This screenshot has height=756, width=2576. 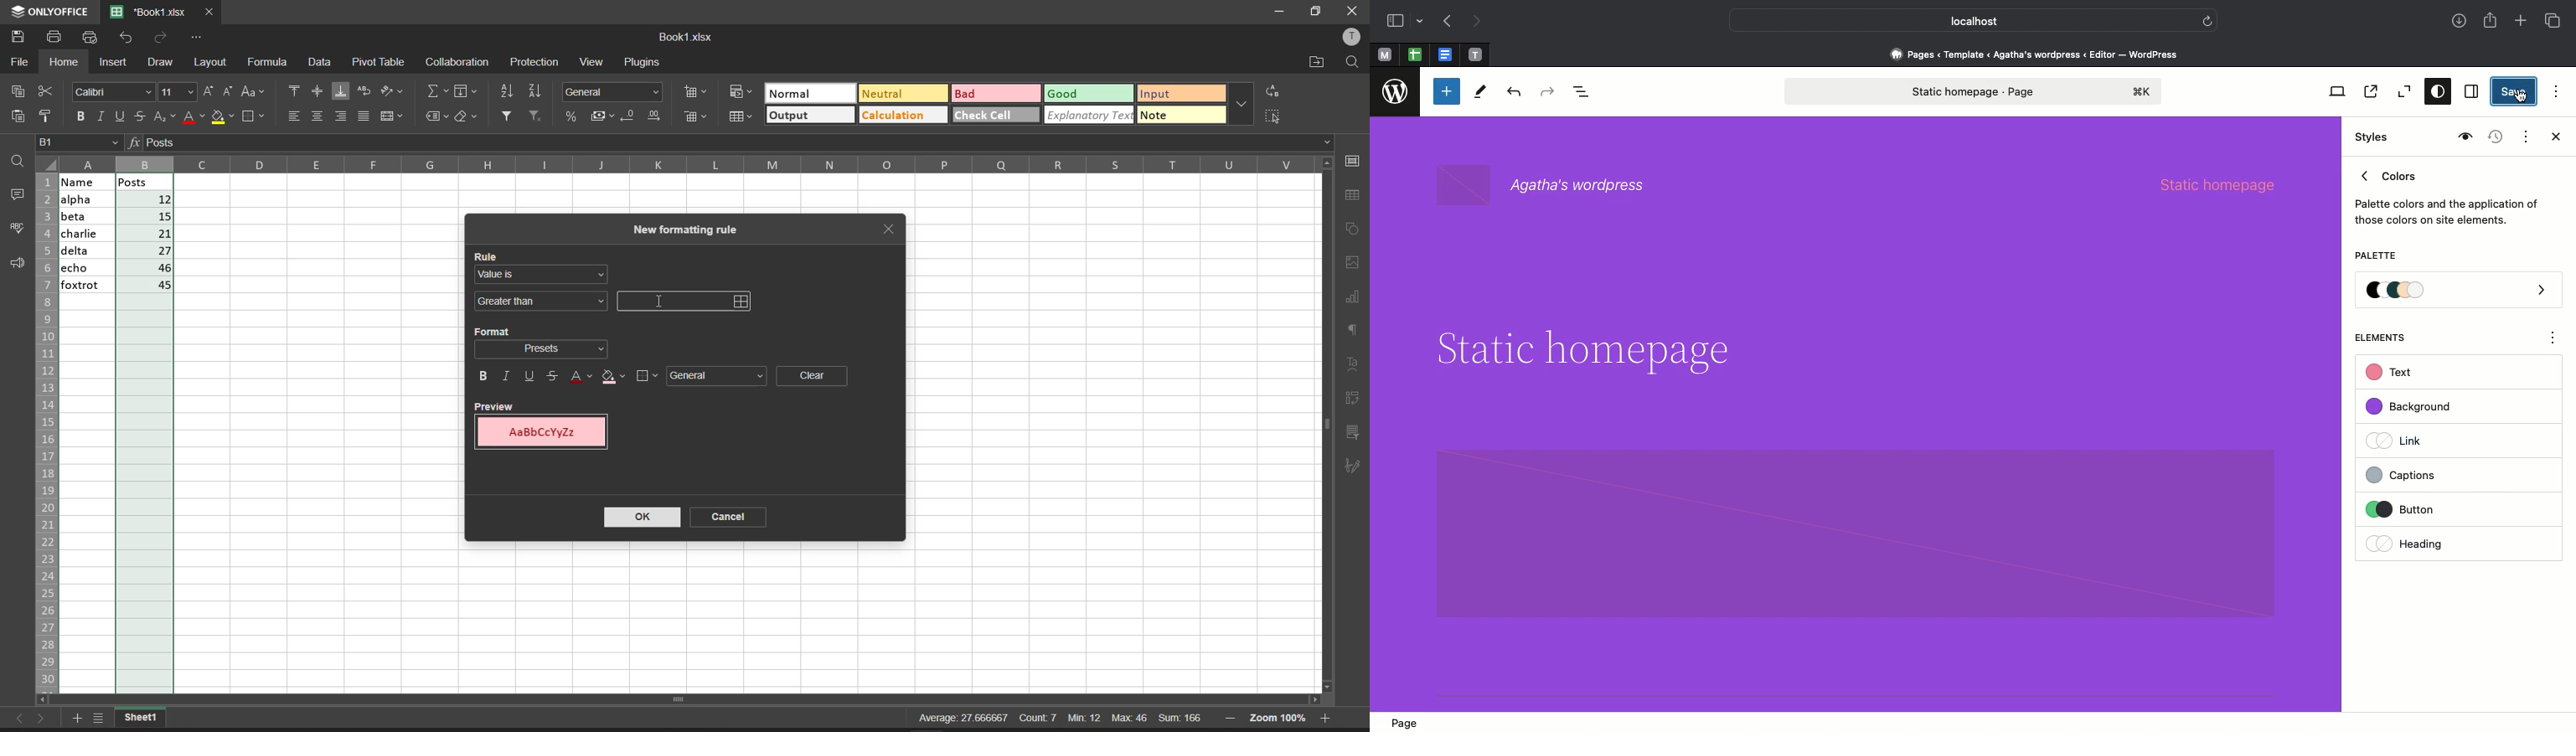 I want to click on captions, so click(x=2430, y=472).